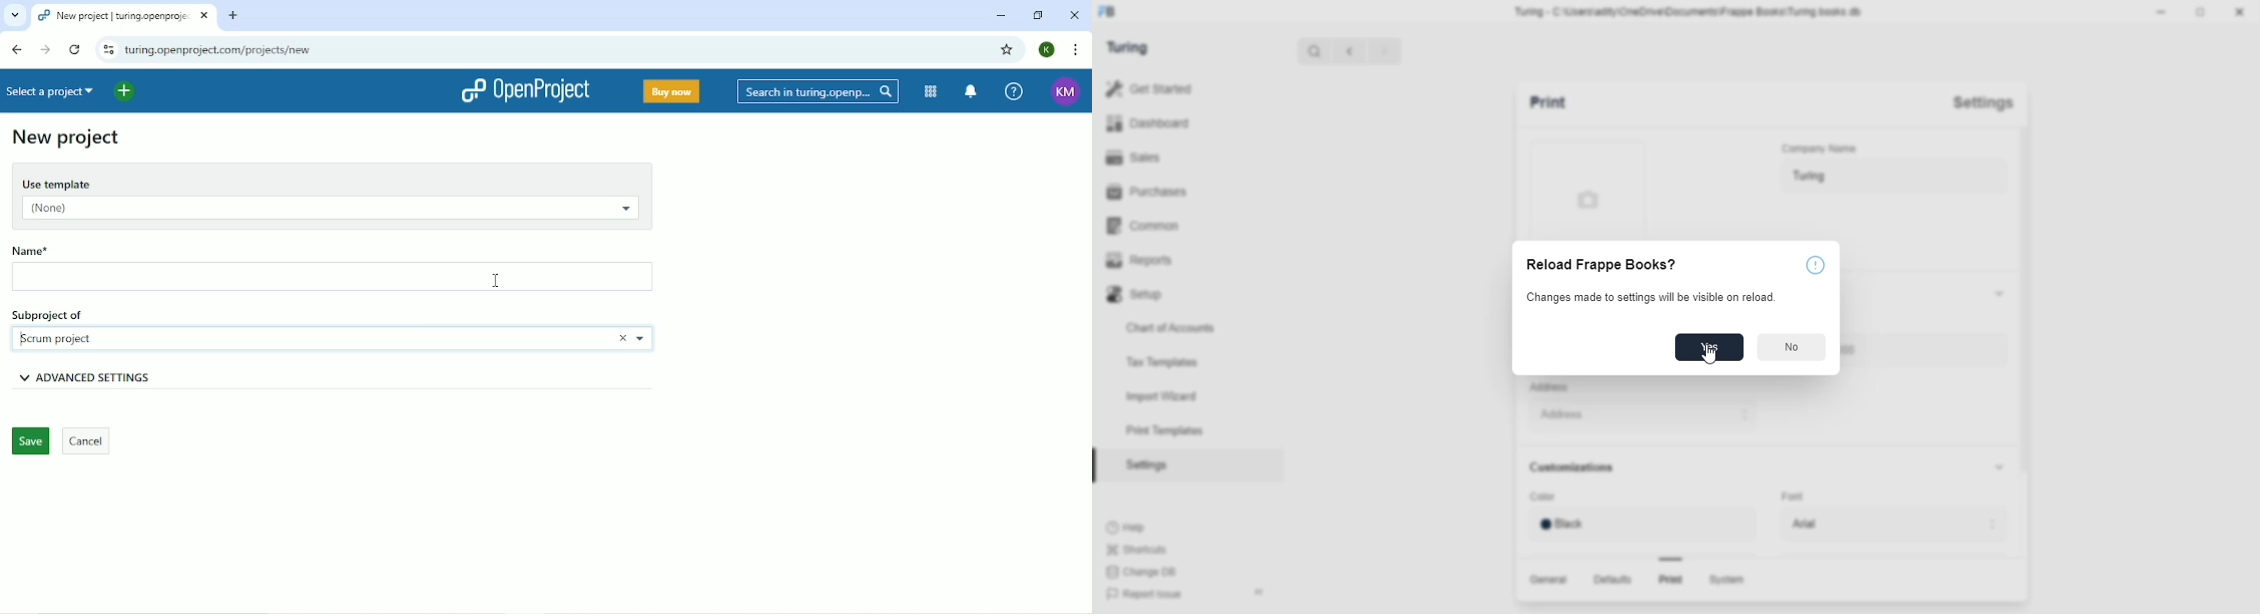 The image size is (2268, 616). What do you see at coordinates (1171, 294) in the screenshot?
I see `Setup` at bounding box center [1171, 294].